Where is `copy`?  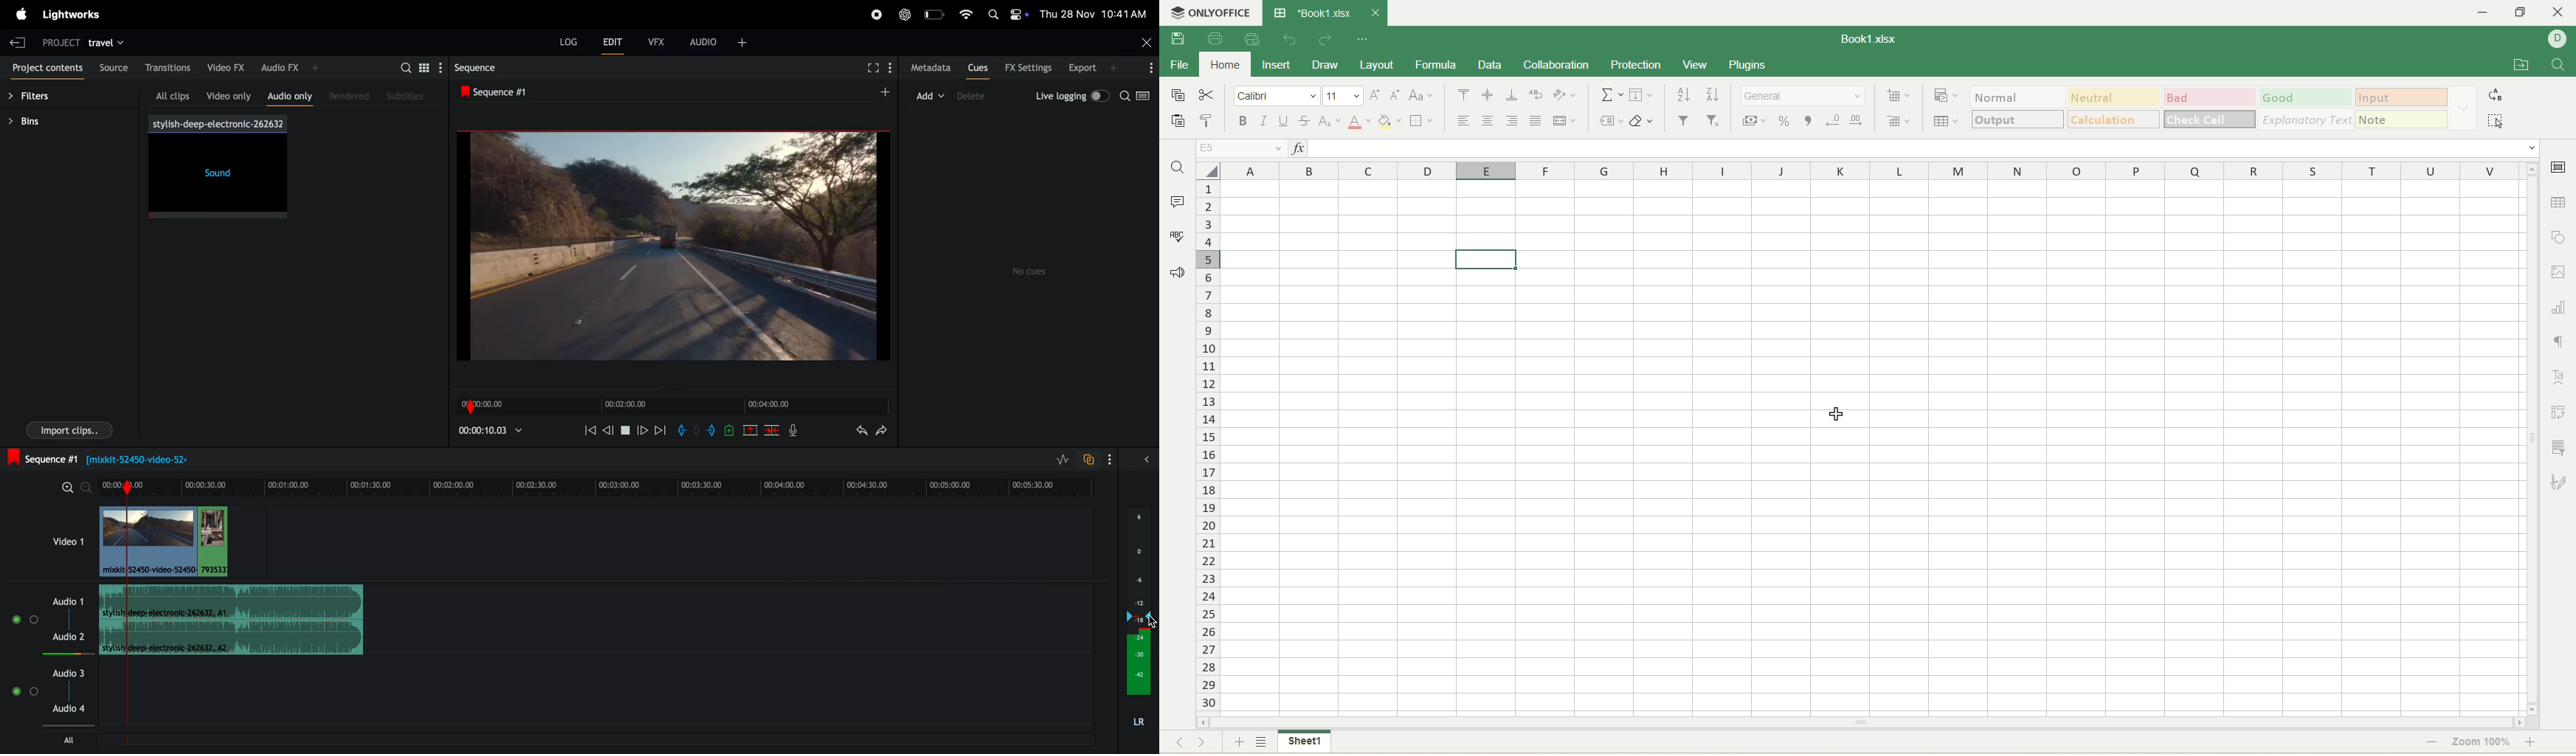 copy is located at coordinates (1180, 94).